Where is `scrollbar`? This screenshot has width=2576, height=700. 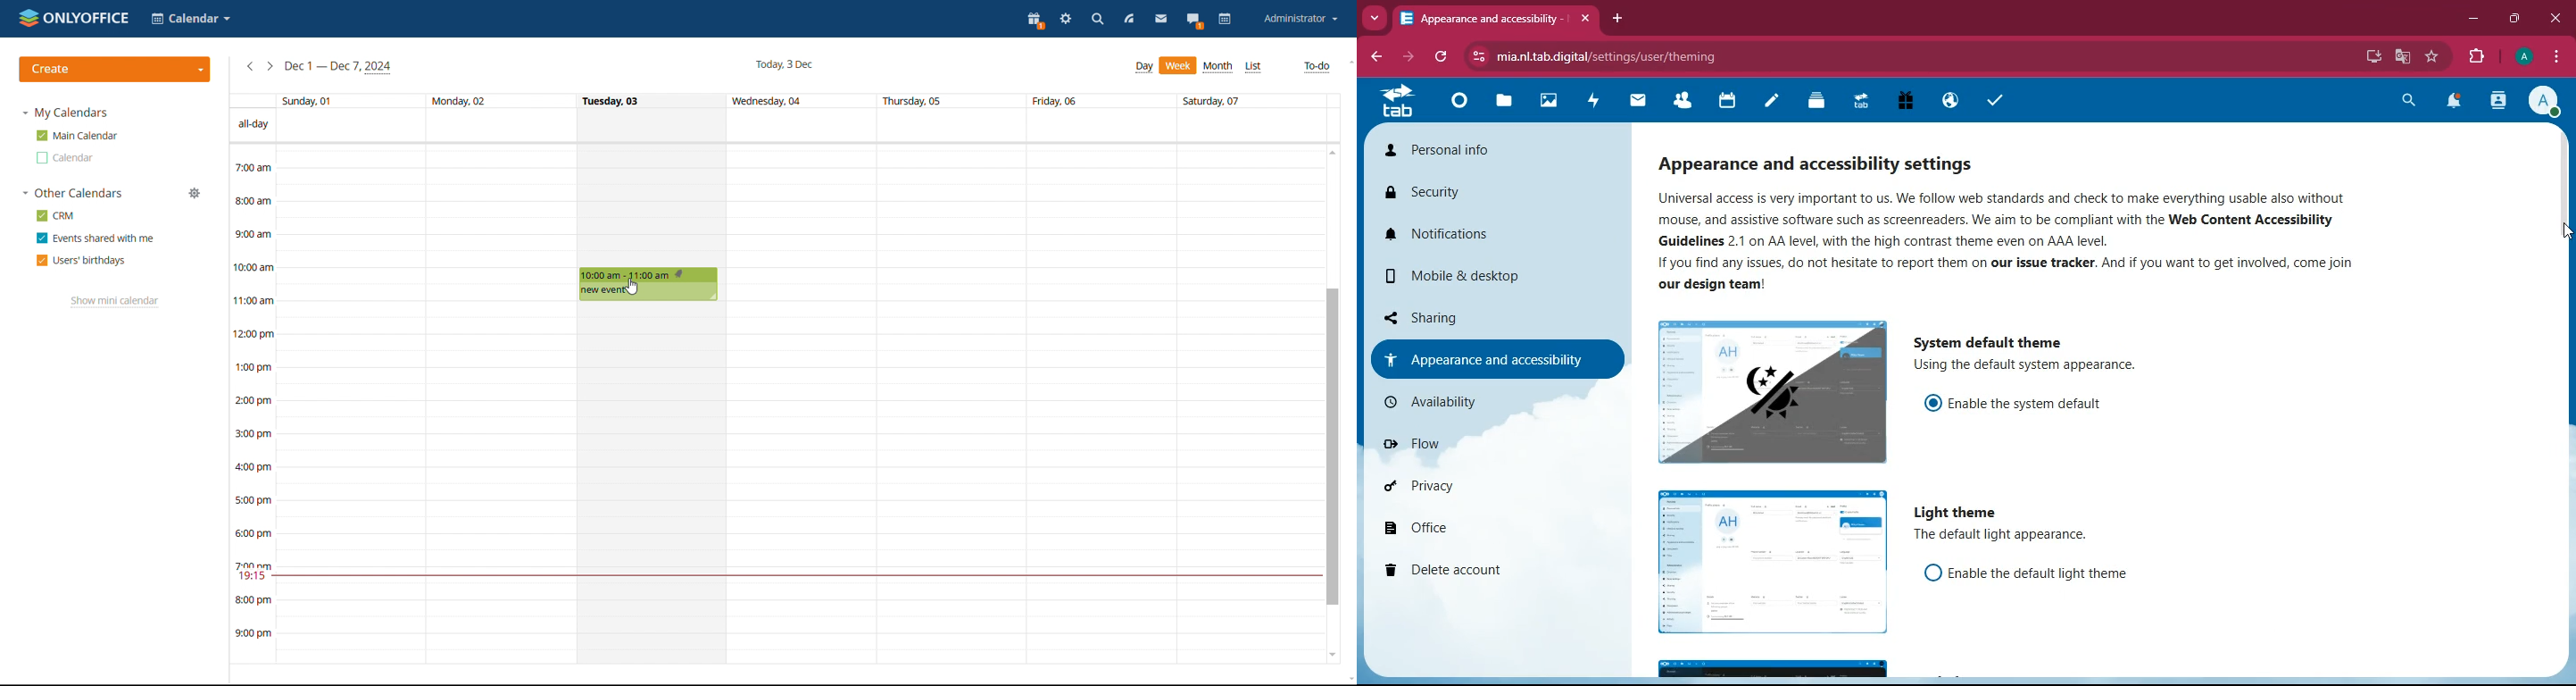
scrollbar is located at coordinates (1334, 448).